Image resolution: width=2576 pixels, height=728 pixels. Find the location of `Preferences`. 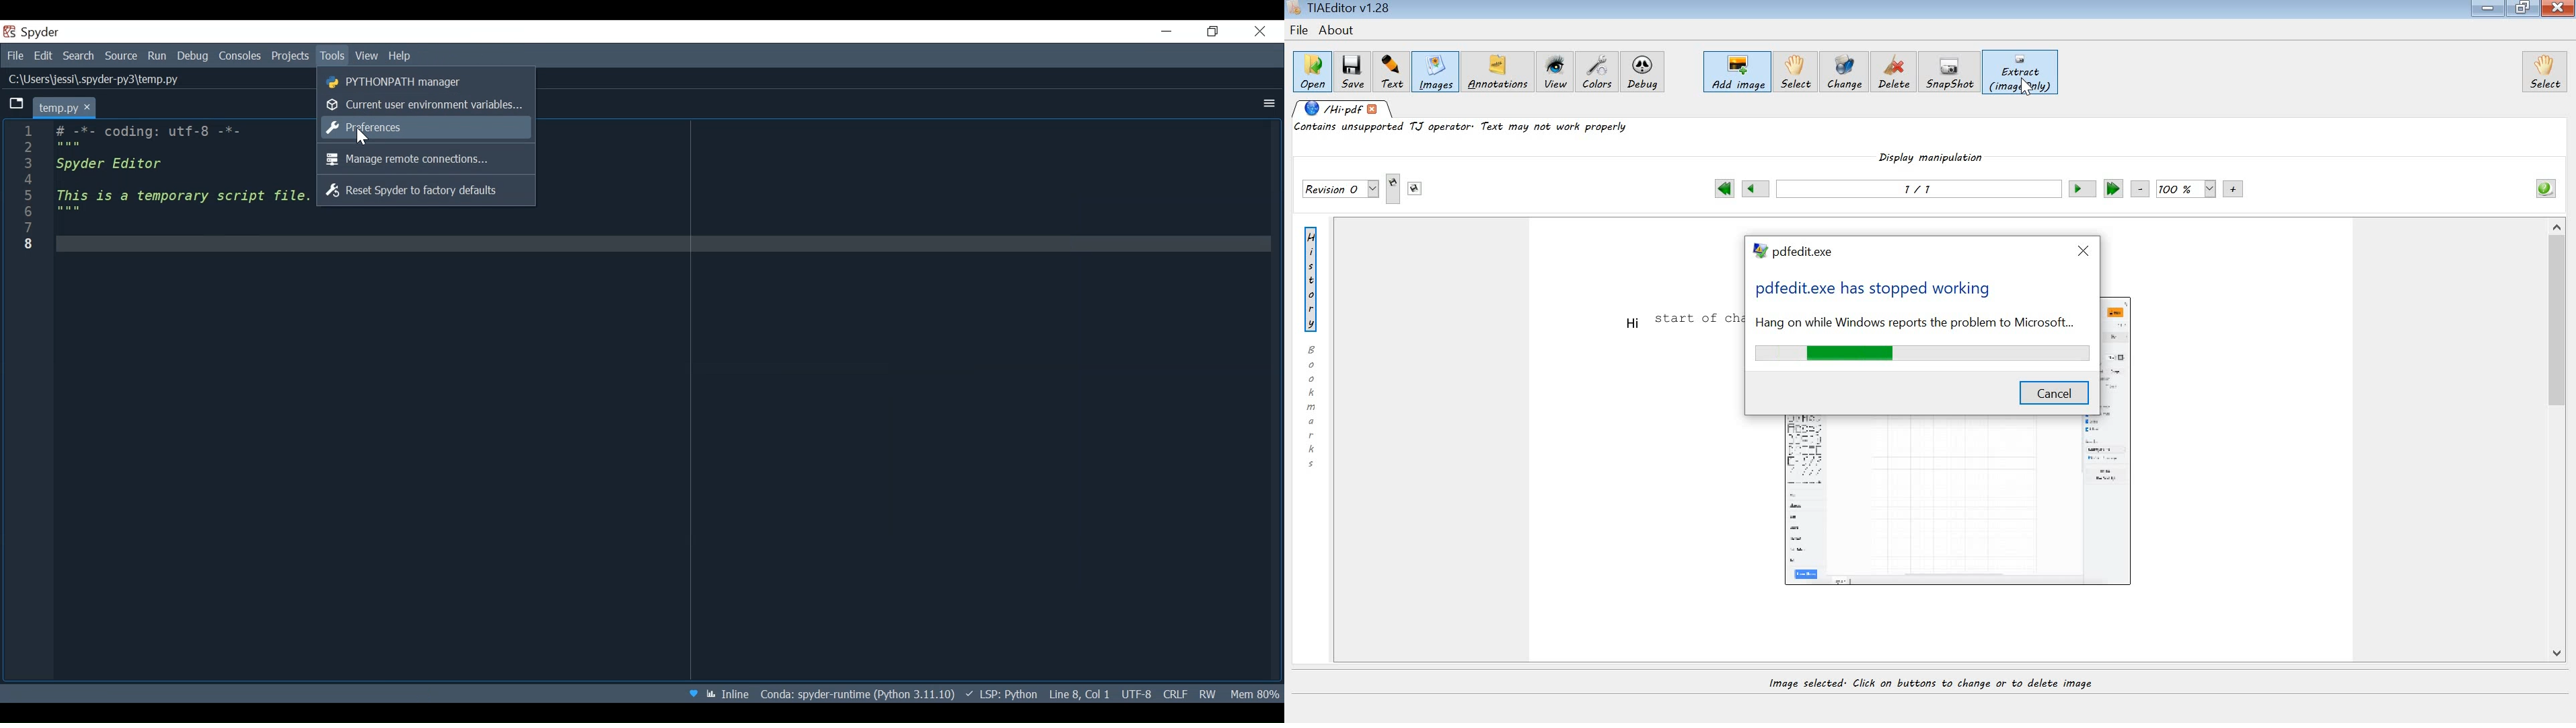

Preferences is located at coordinates (420, 127).